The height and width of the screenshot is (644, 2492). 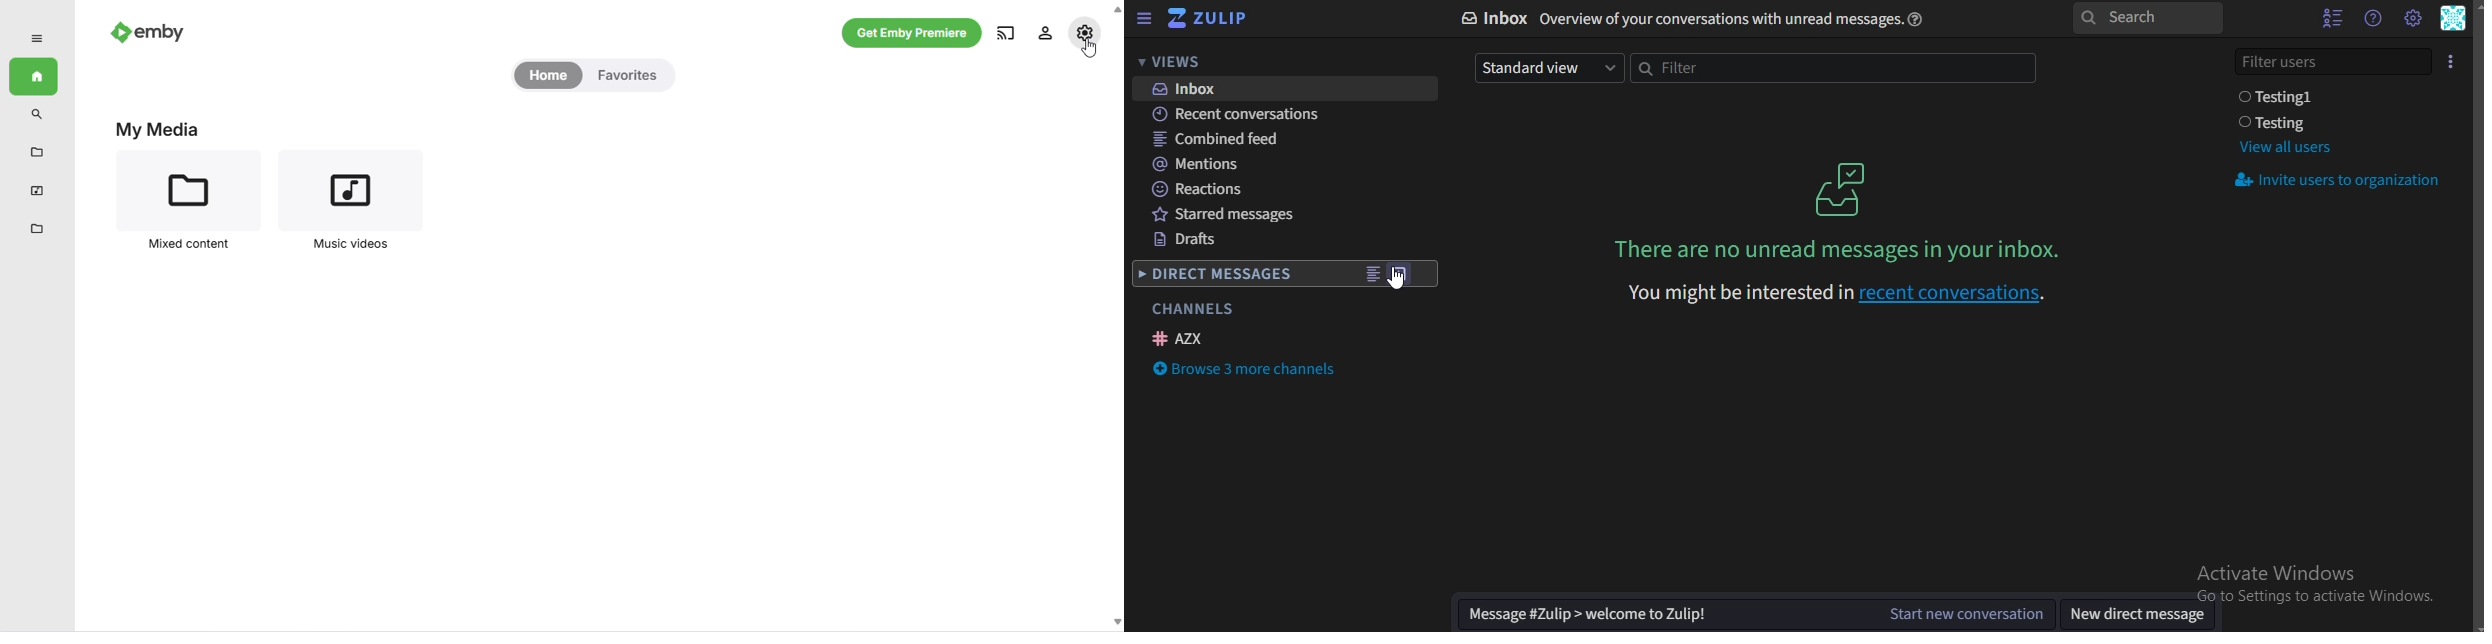 What do you see at coordinates (1843, 188) in the screenshot?
I see `icon` at bounding box center [1843, 188].